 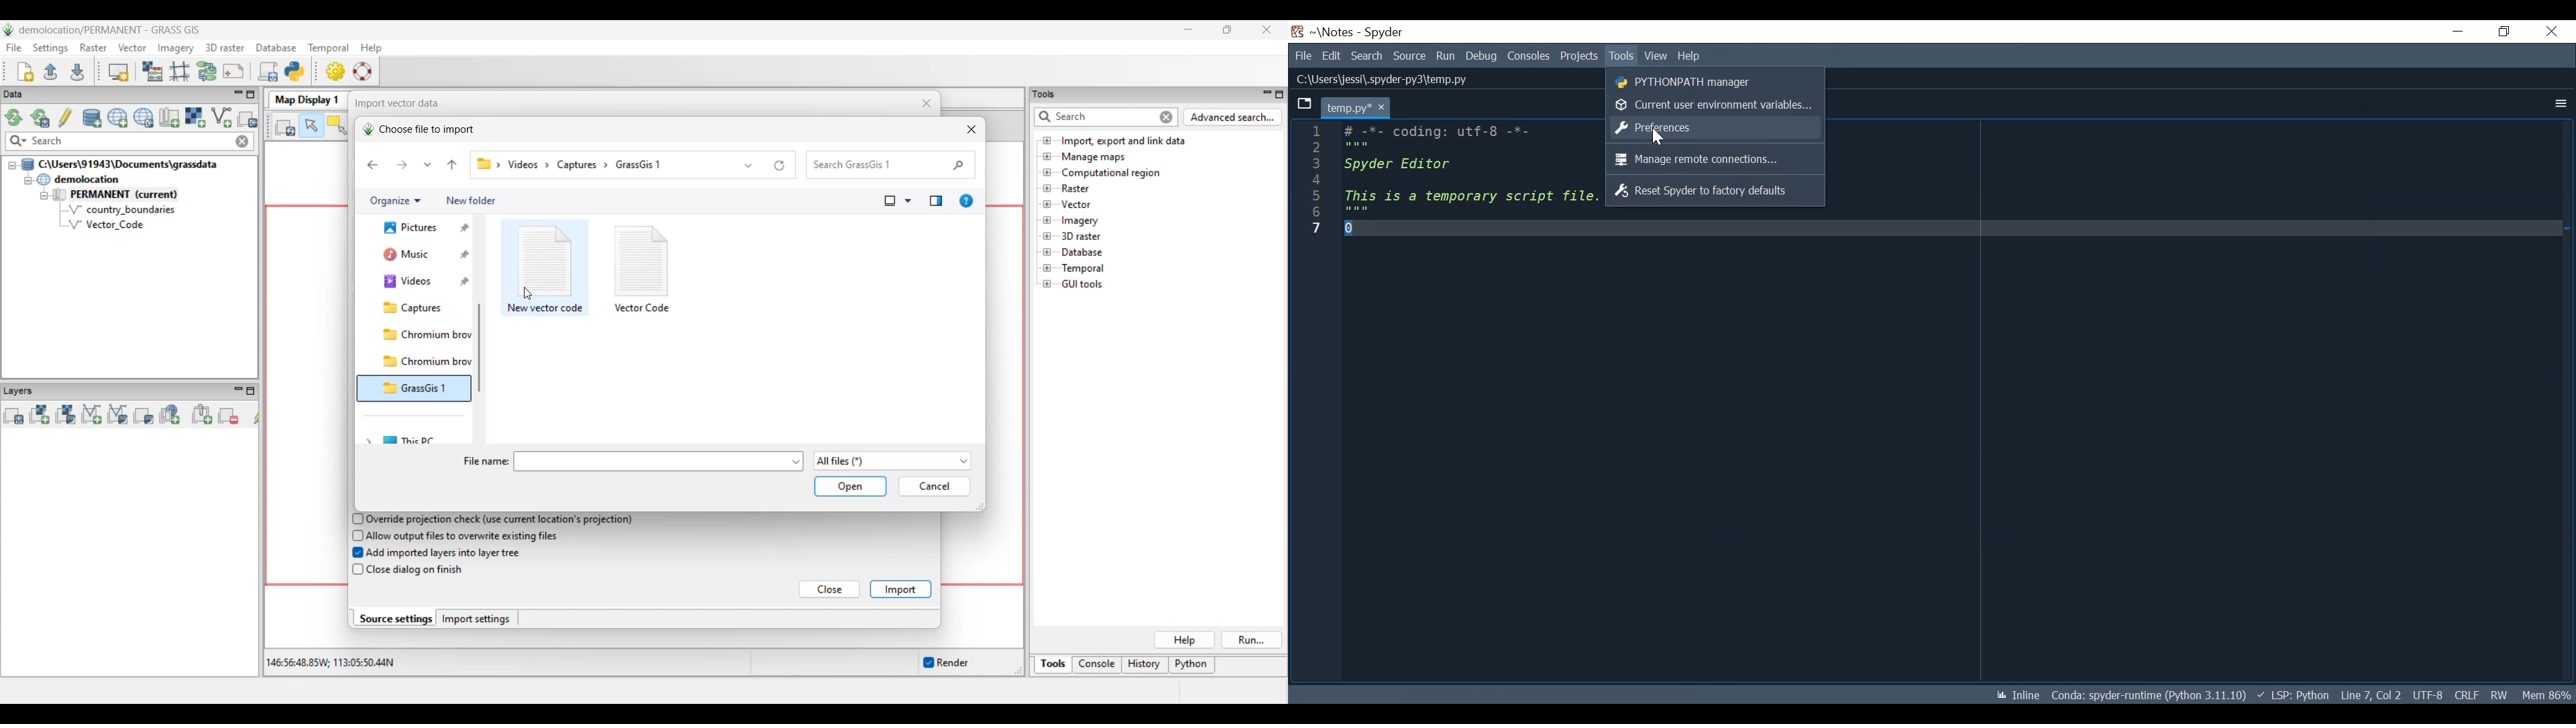 I want to click on Restore, so click(x=2502, y=31).